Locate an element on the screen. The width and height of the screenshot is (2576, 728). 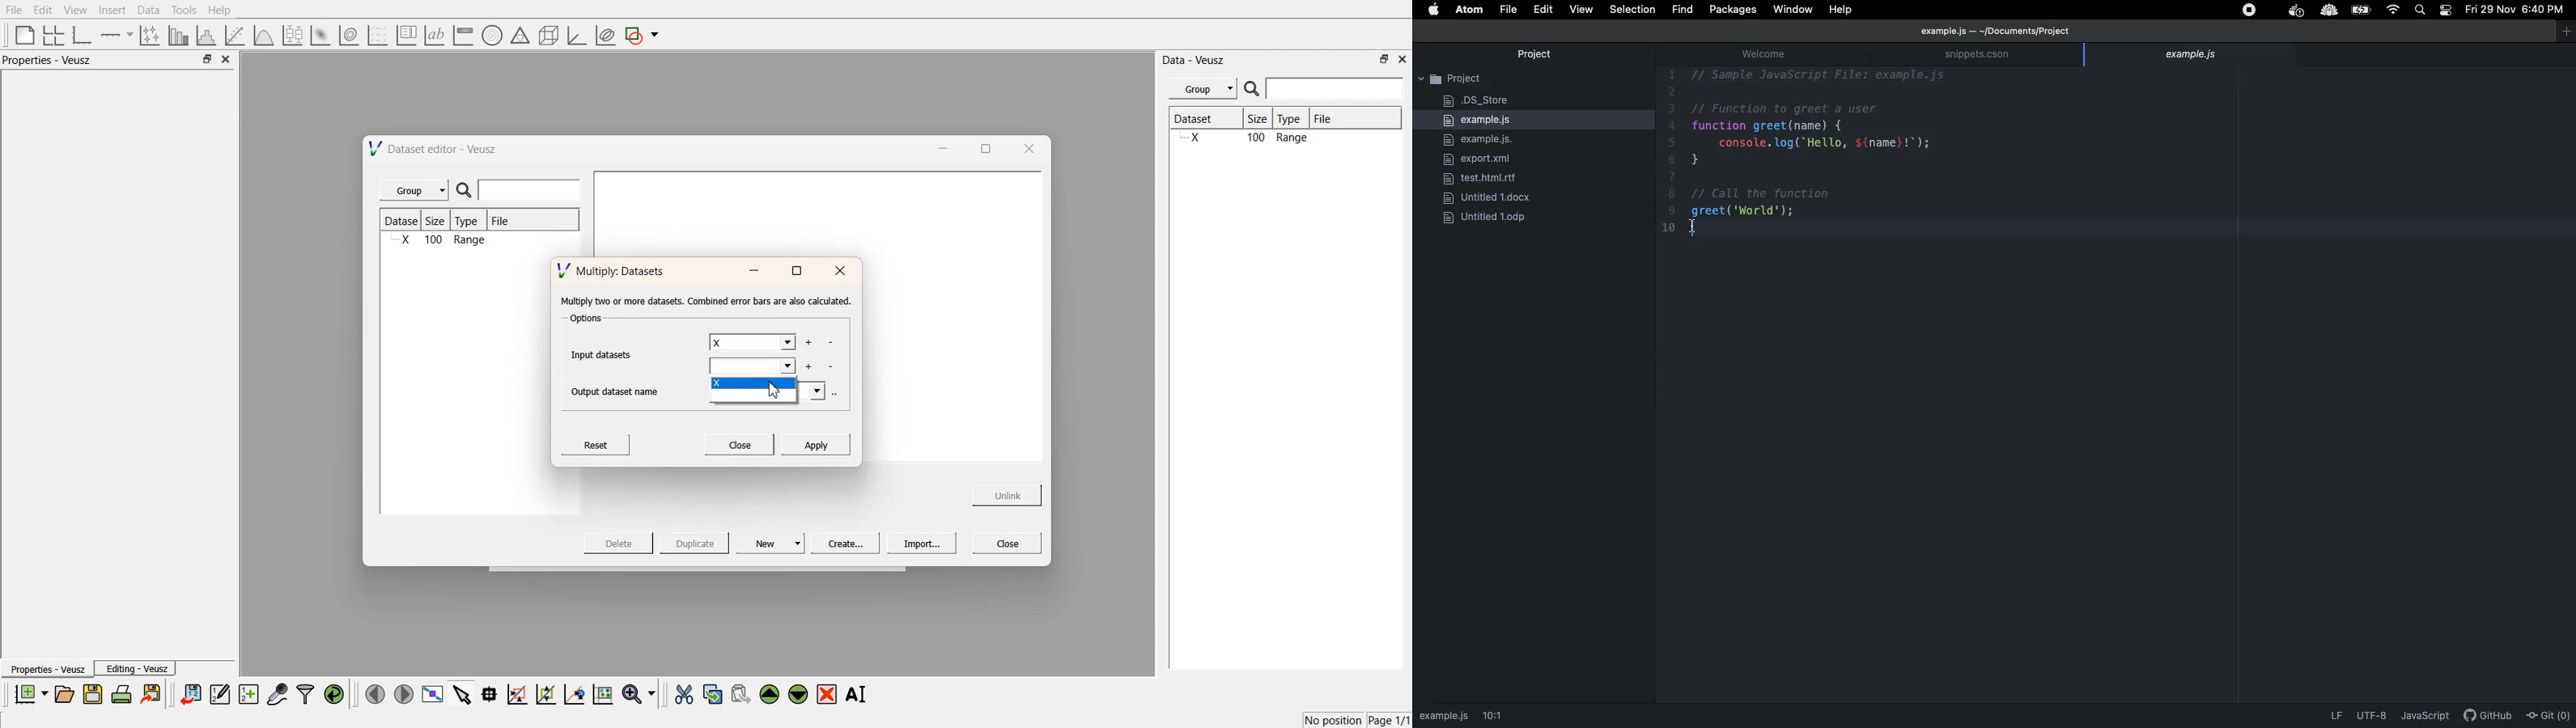
delete datasets is located at coordinates (831, 343).